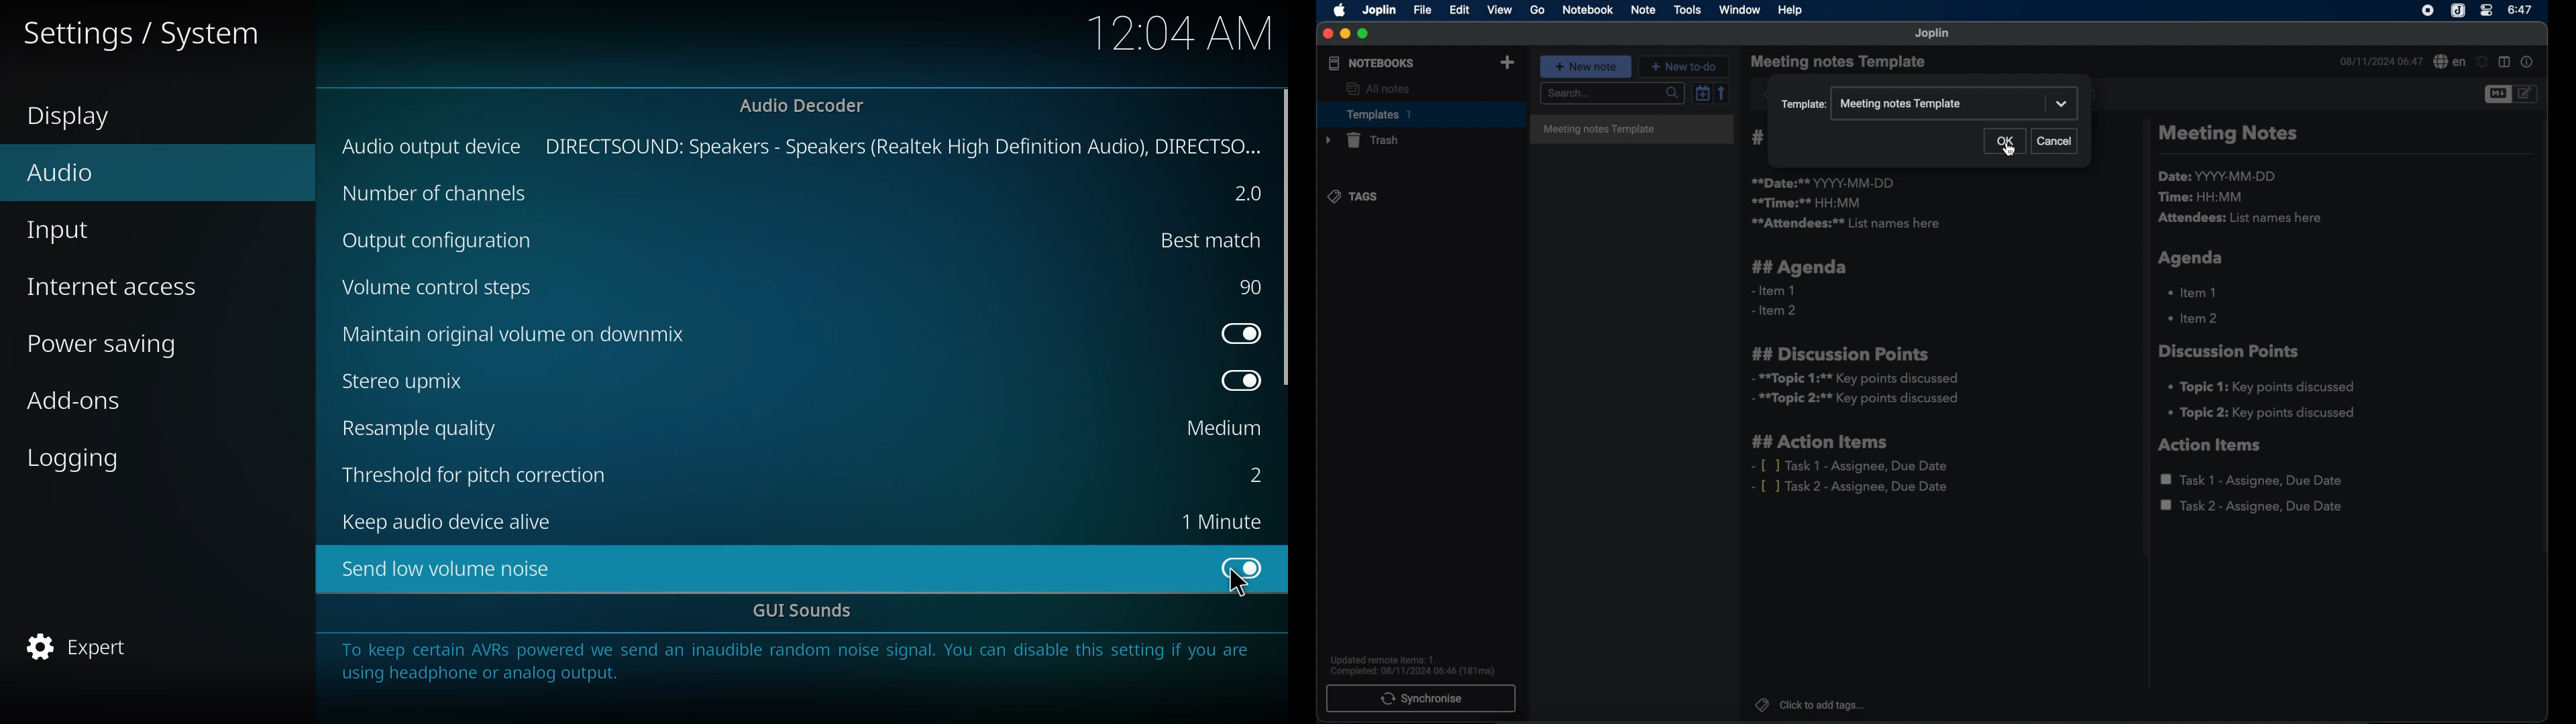 The height and width of the screenshot is (728, 2576). Describe the element at coordinates (1328, 35) in the screenshot. I see `close` at that location.